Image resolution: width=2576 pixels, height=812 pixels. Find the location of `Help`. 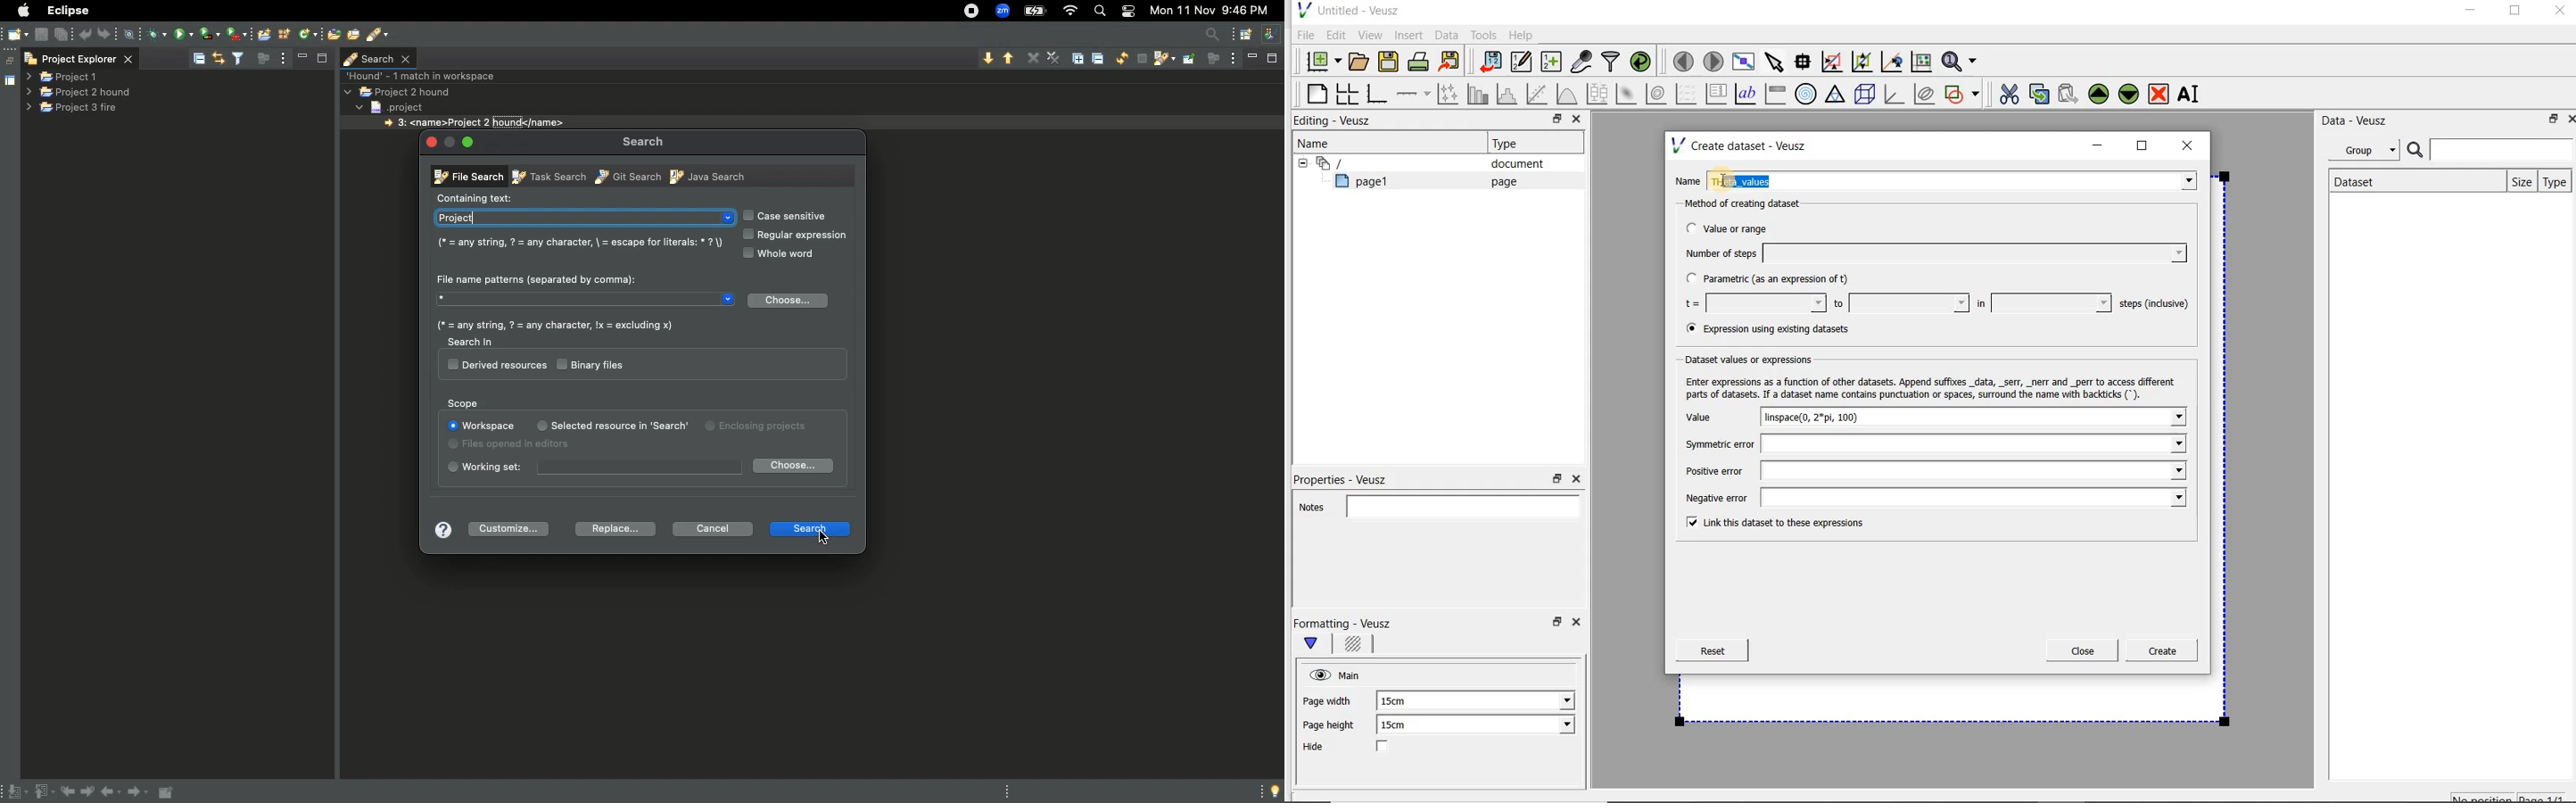

Help is located at coordinates (440, 531).